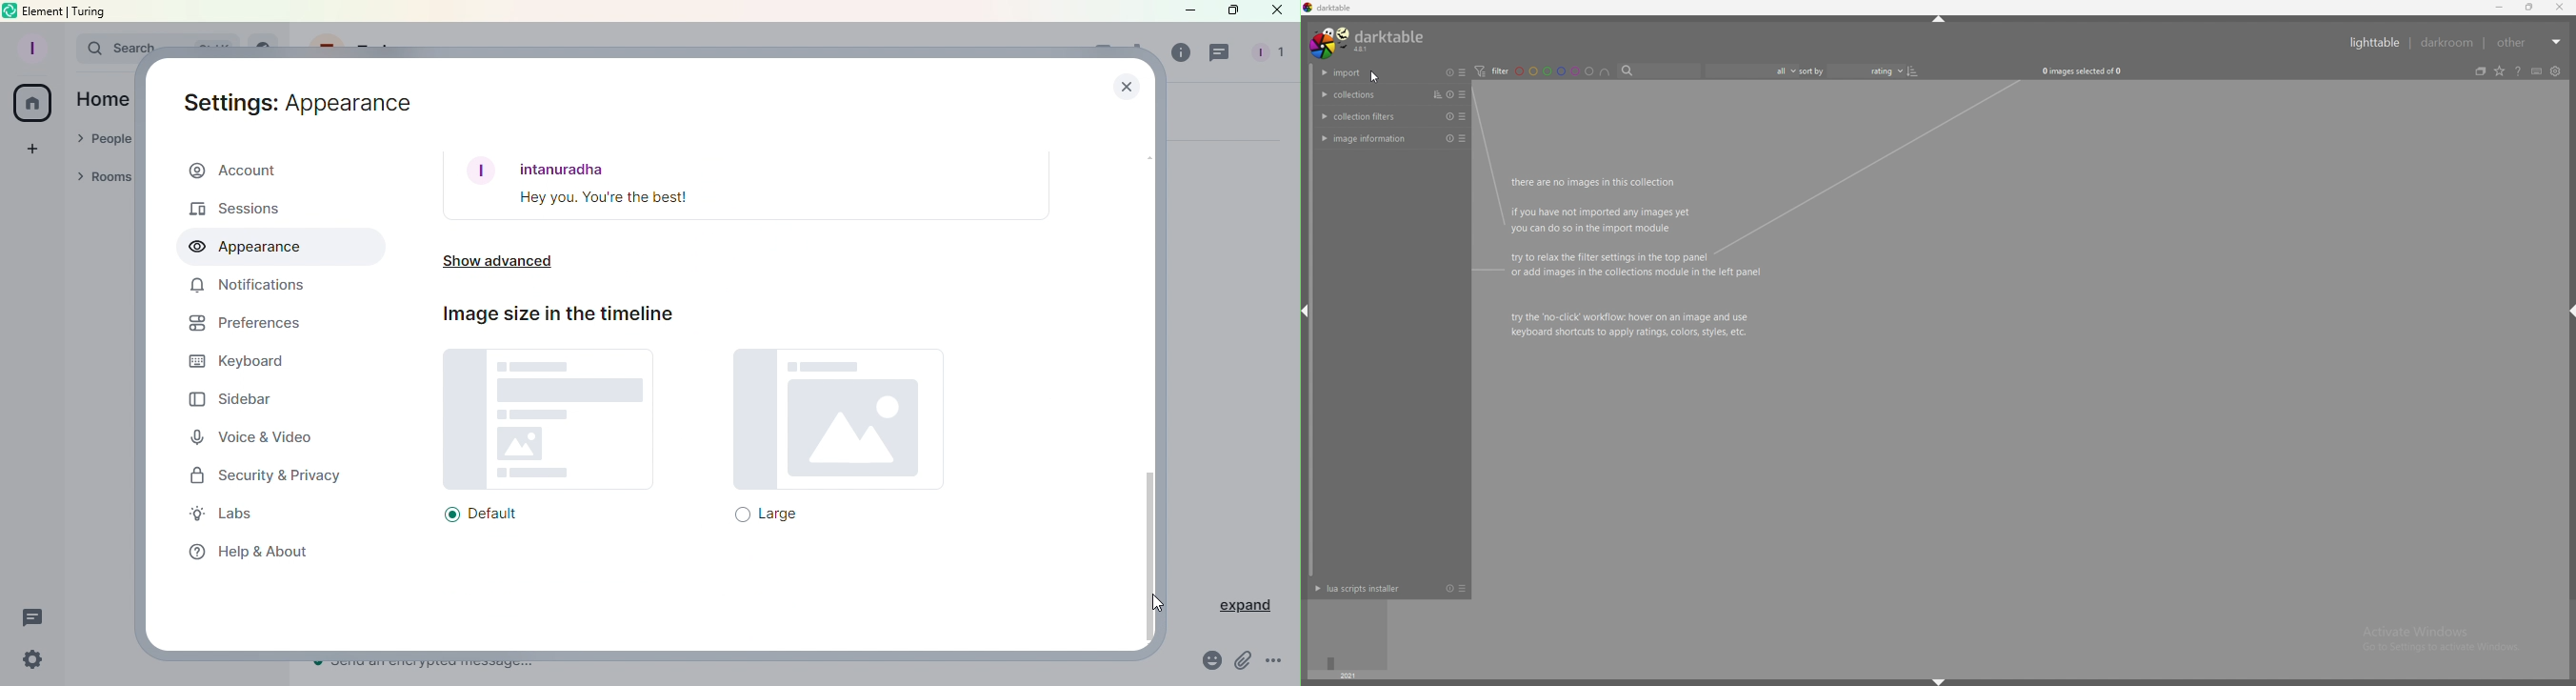  I want to click on Profile, so click(30, 47).